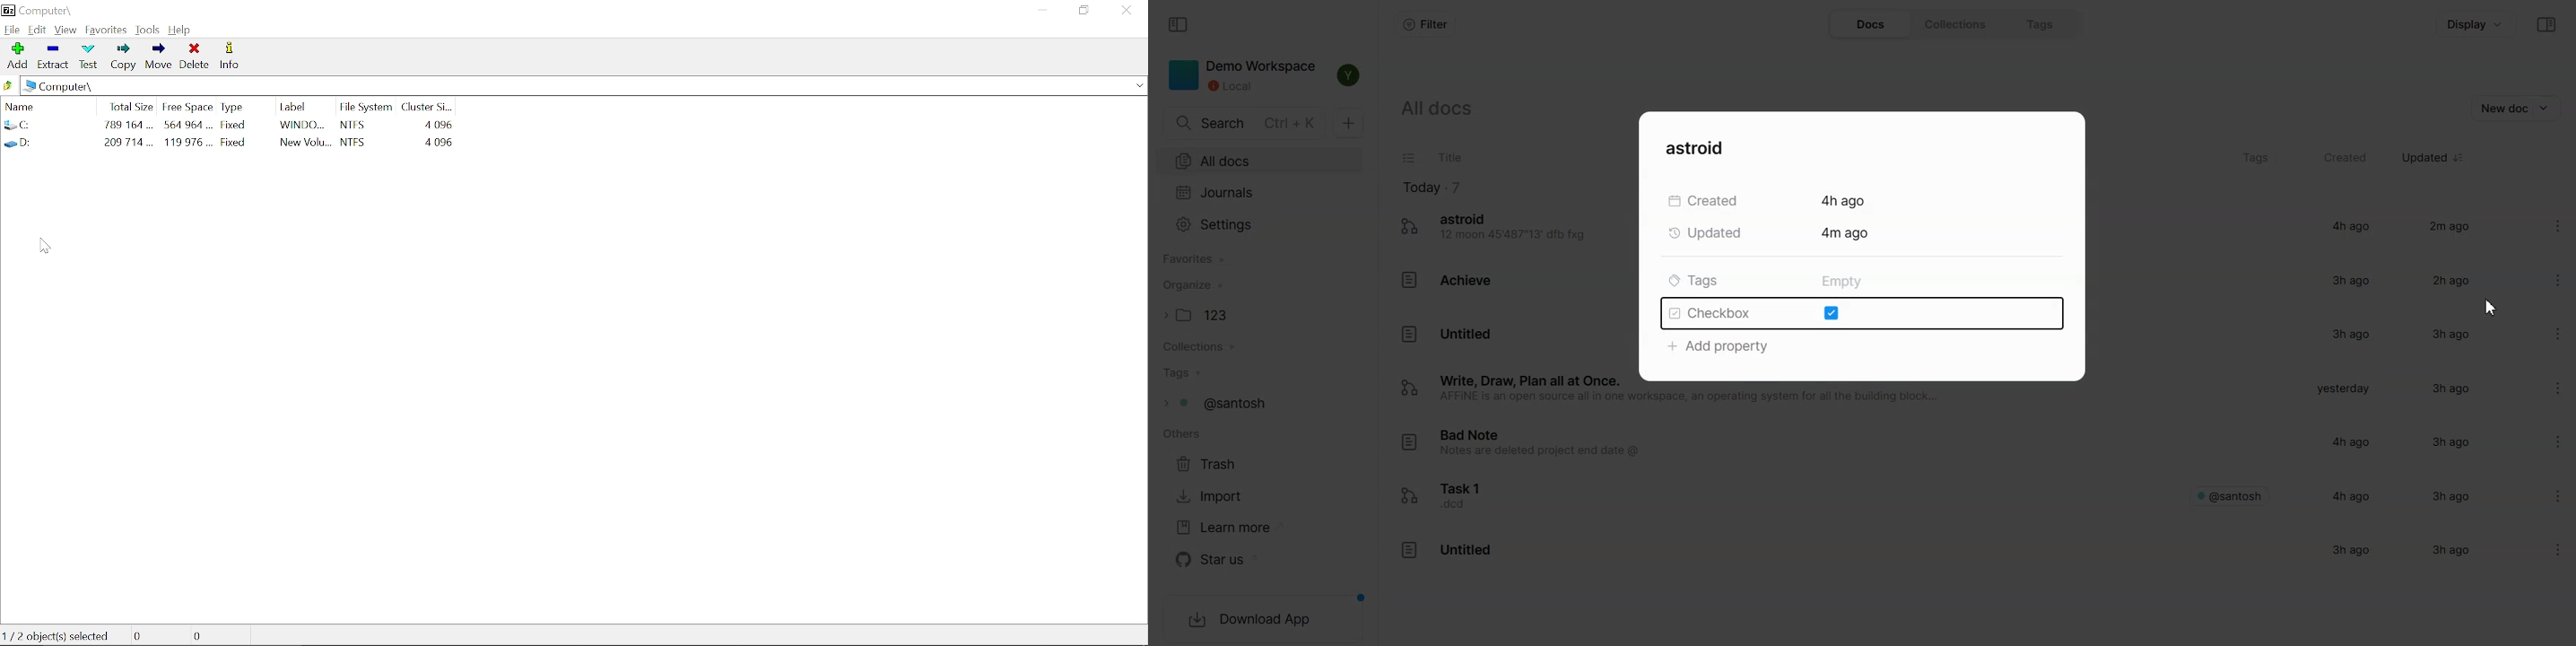 The width and height of the screenshot is (2576, 672). What do you see at coordinates (1140, 86) in the screenshot?
I see `recent locations` at bounding box center [1140, 86].